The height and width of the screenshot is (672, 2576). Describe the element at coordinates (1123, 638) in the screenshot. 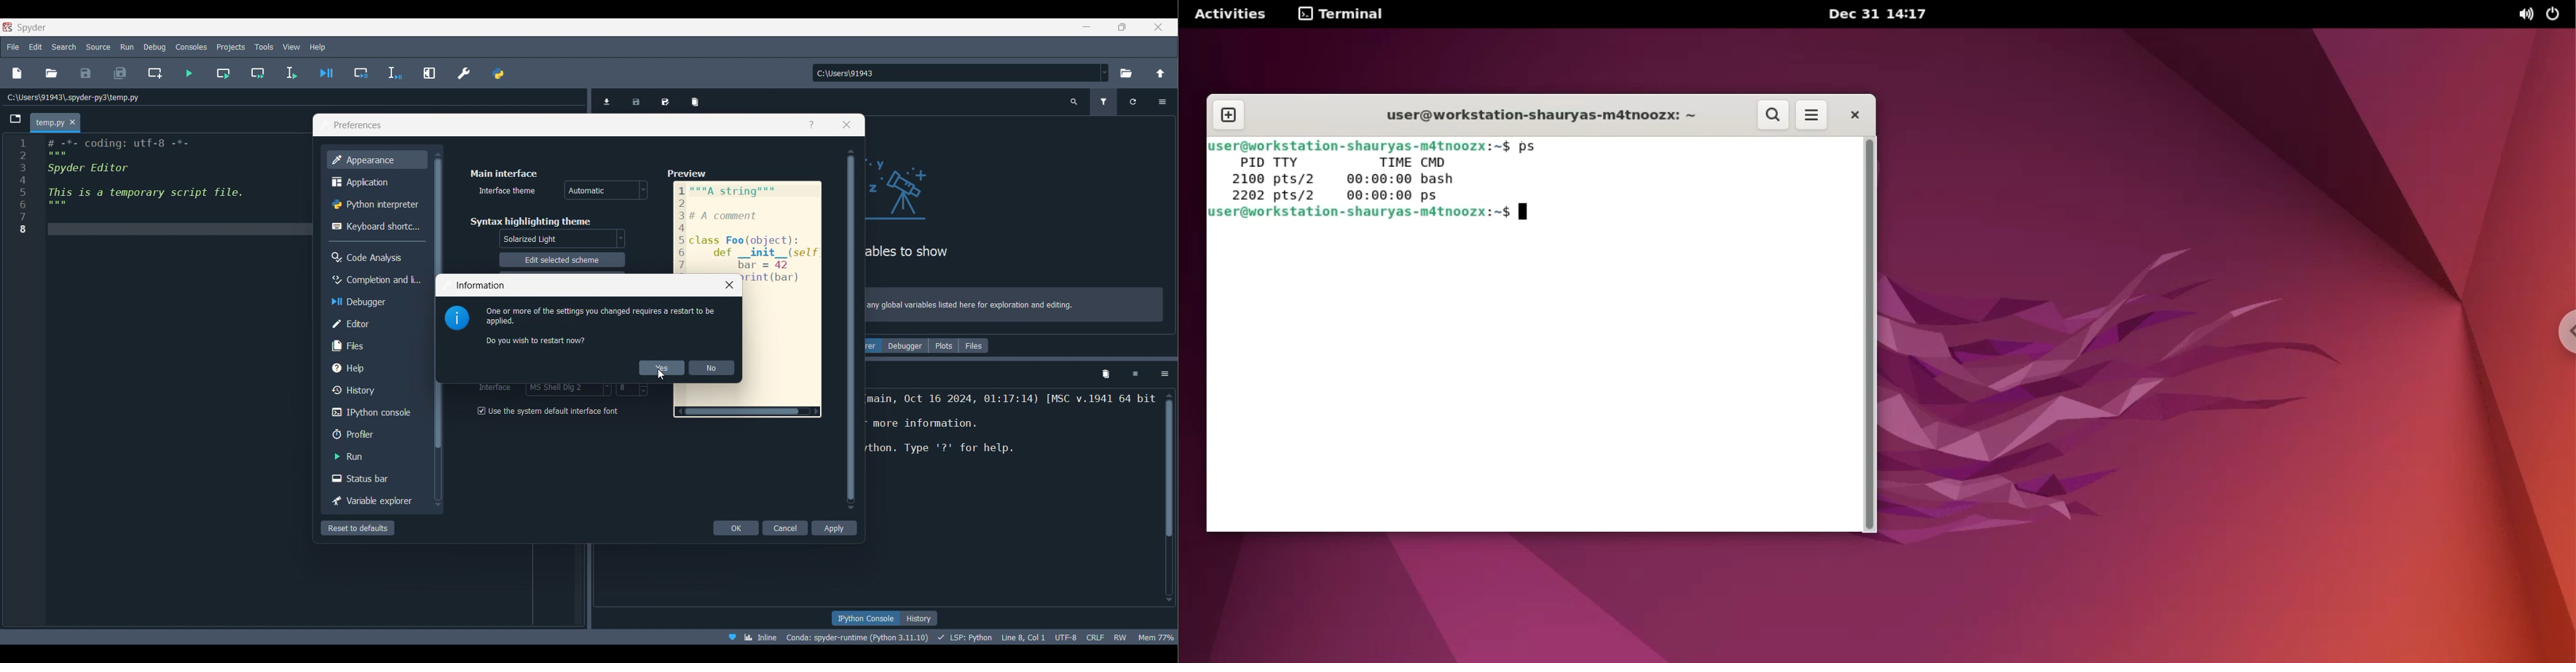

I see `rw` at that location.